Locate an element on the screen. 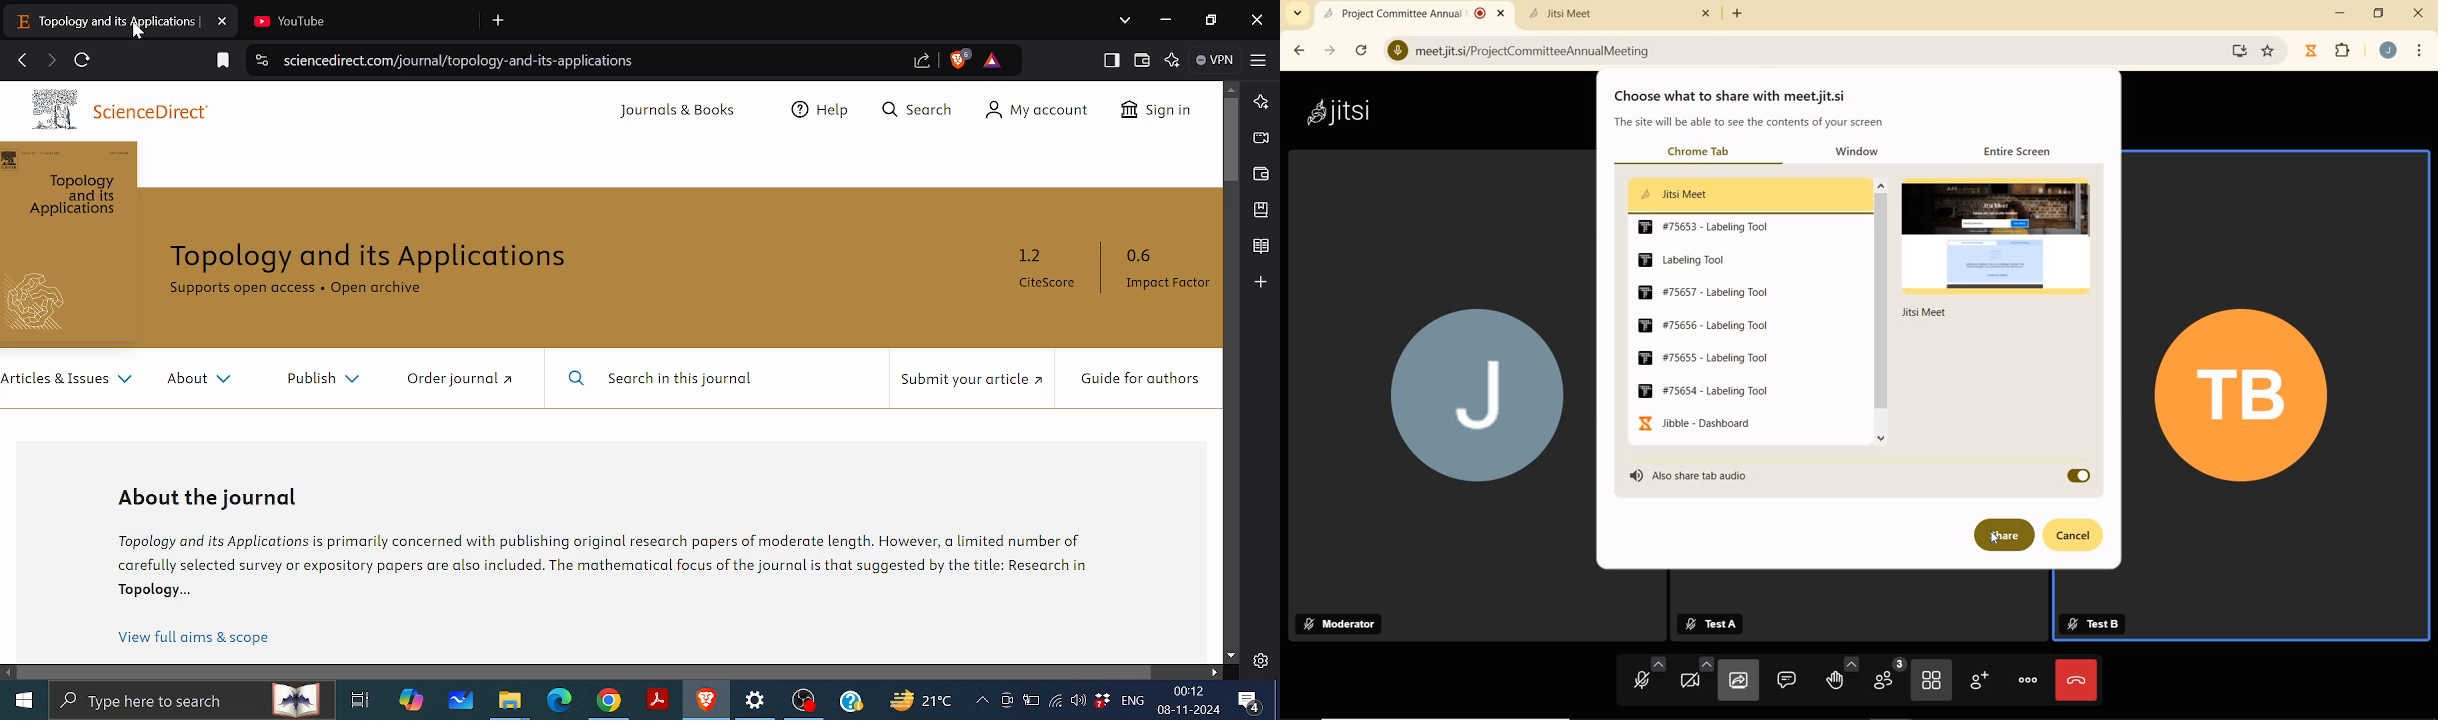  Search tabs is located at coordinates (1127, 20).